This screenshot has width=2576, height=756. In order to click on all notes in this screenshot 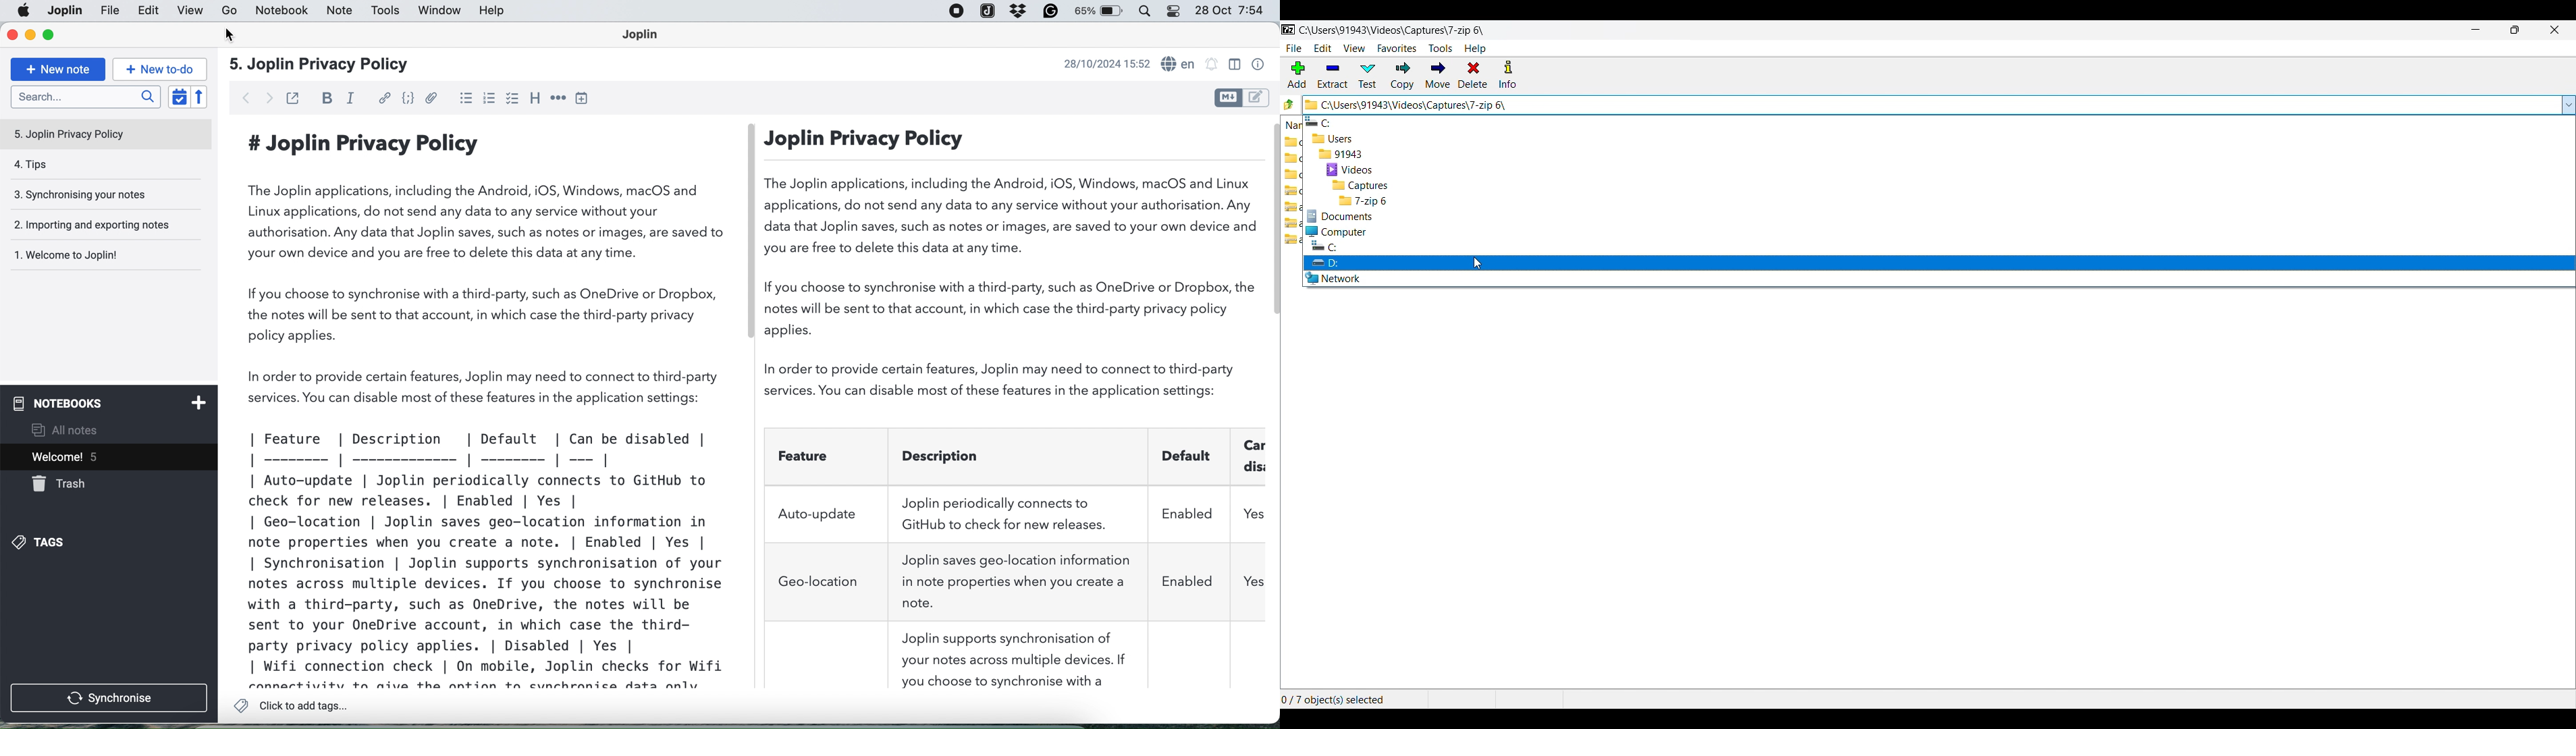, I will do `click(64, 430)`.